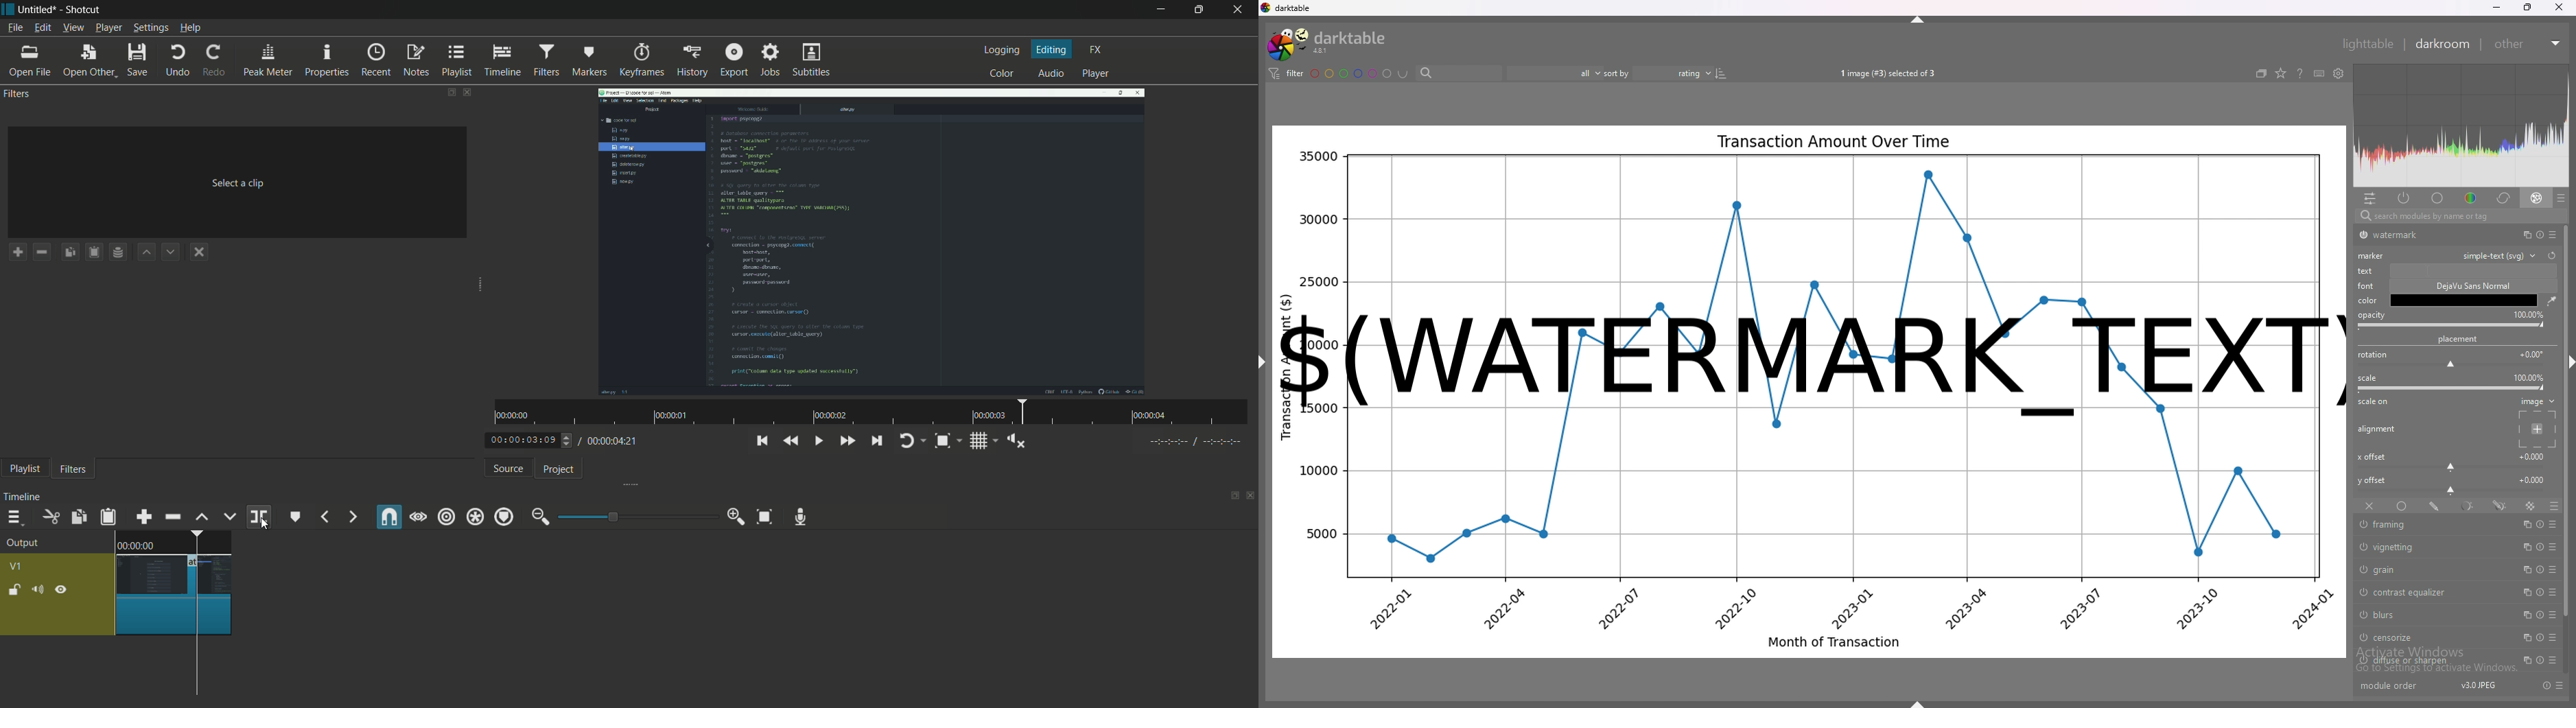 The image size is (2576, 728). What do you see at coordinates (264, 523) in the screenshot?
I see `cursor` at bounding box center [264, 523].